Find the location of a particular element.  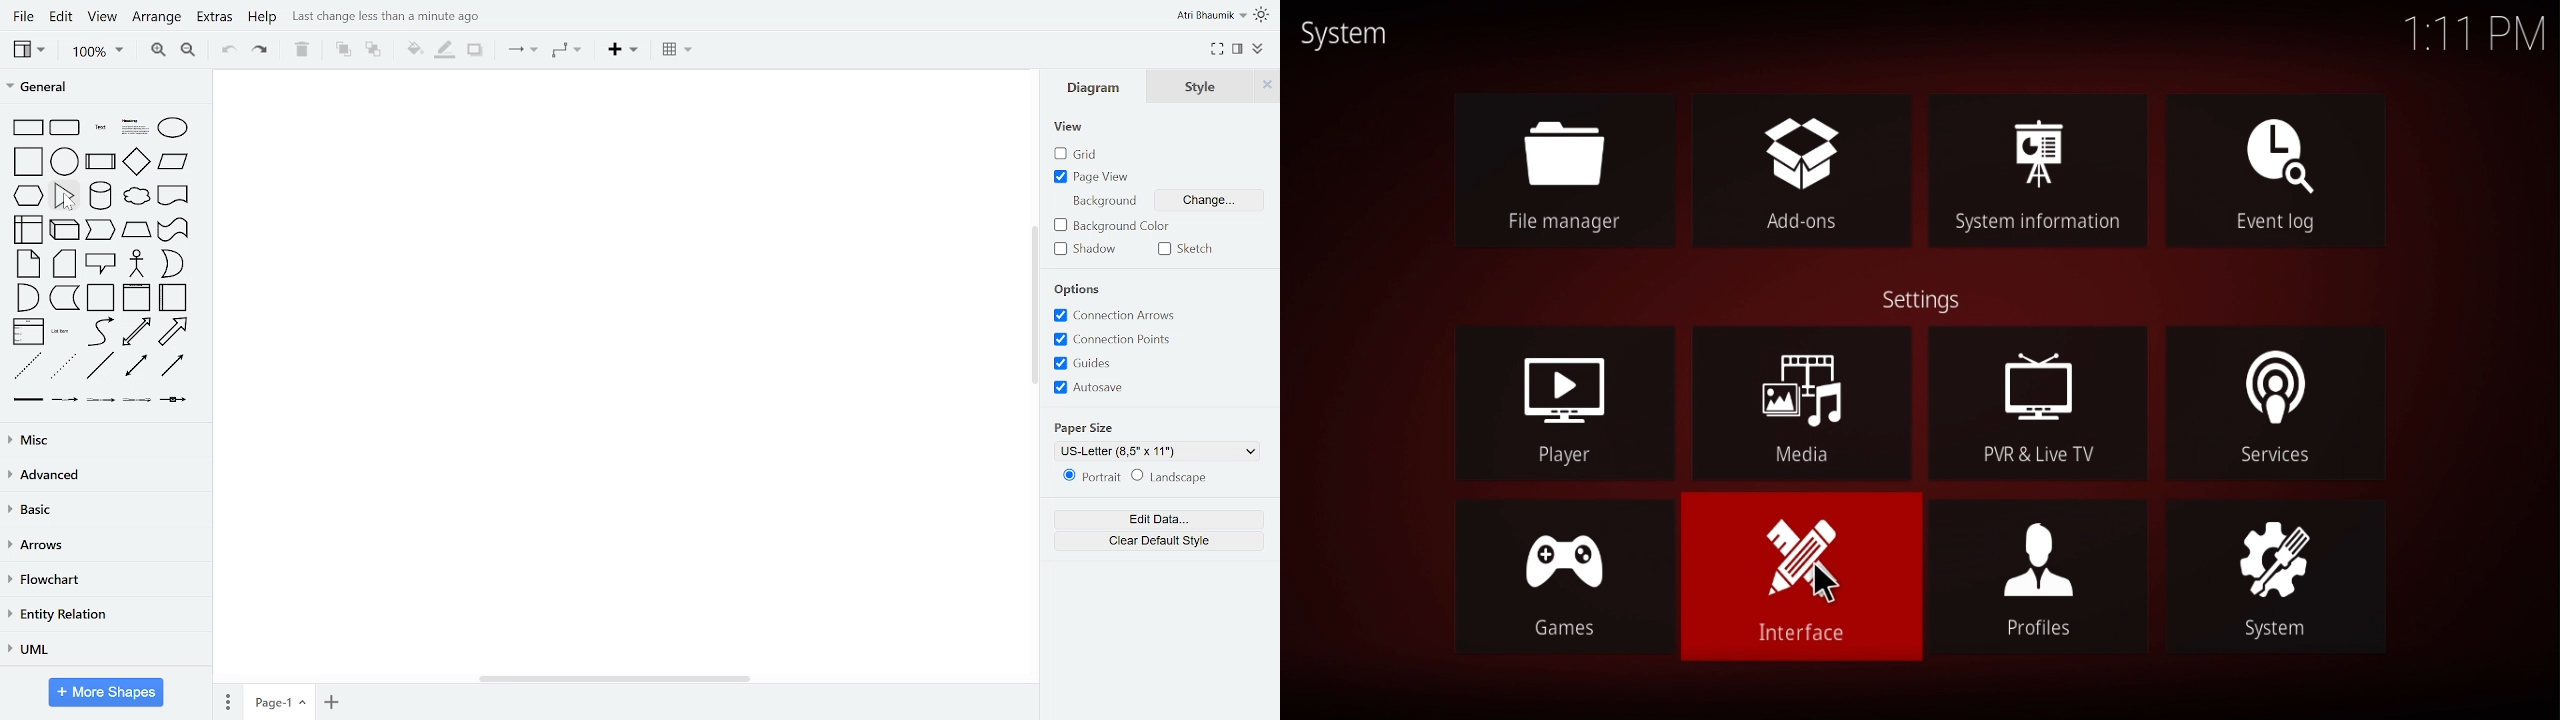

document is located at coordinates (173, 194).